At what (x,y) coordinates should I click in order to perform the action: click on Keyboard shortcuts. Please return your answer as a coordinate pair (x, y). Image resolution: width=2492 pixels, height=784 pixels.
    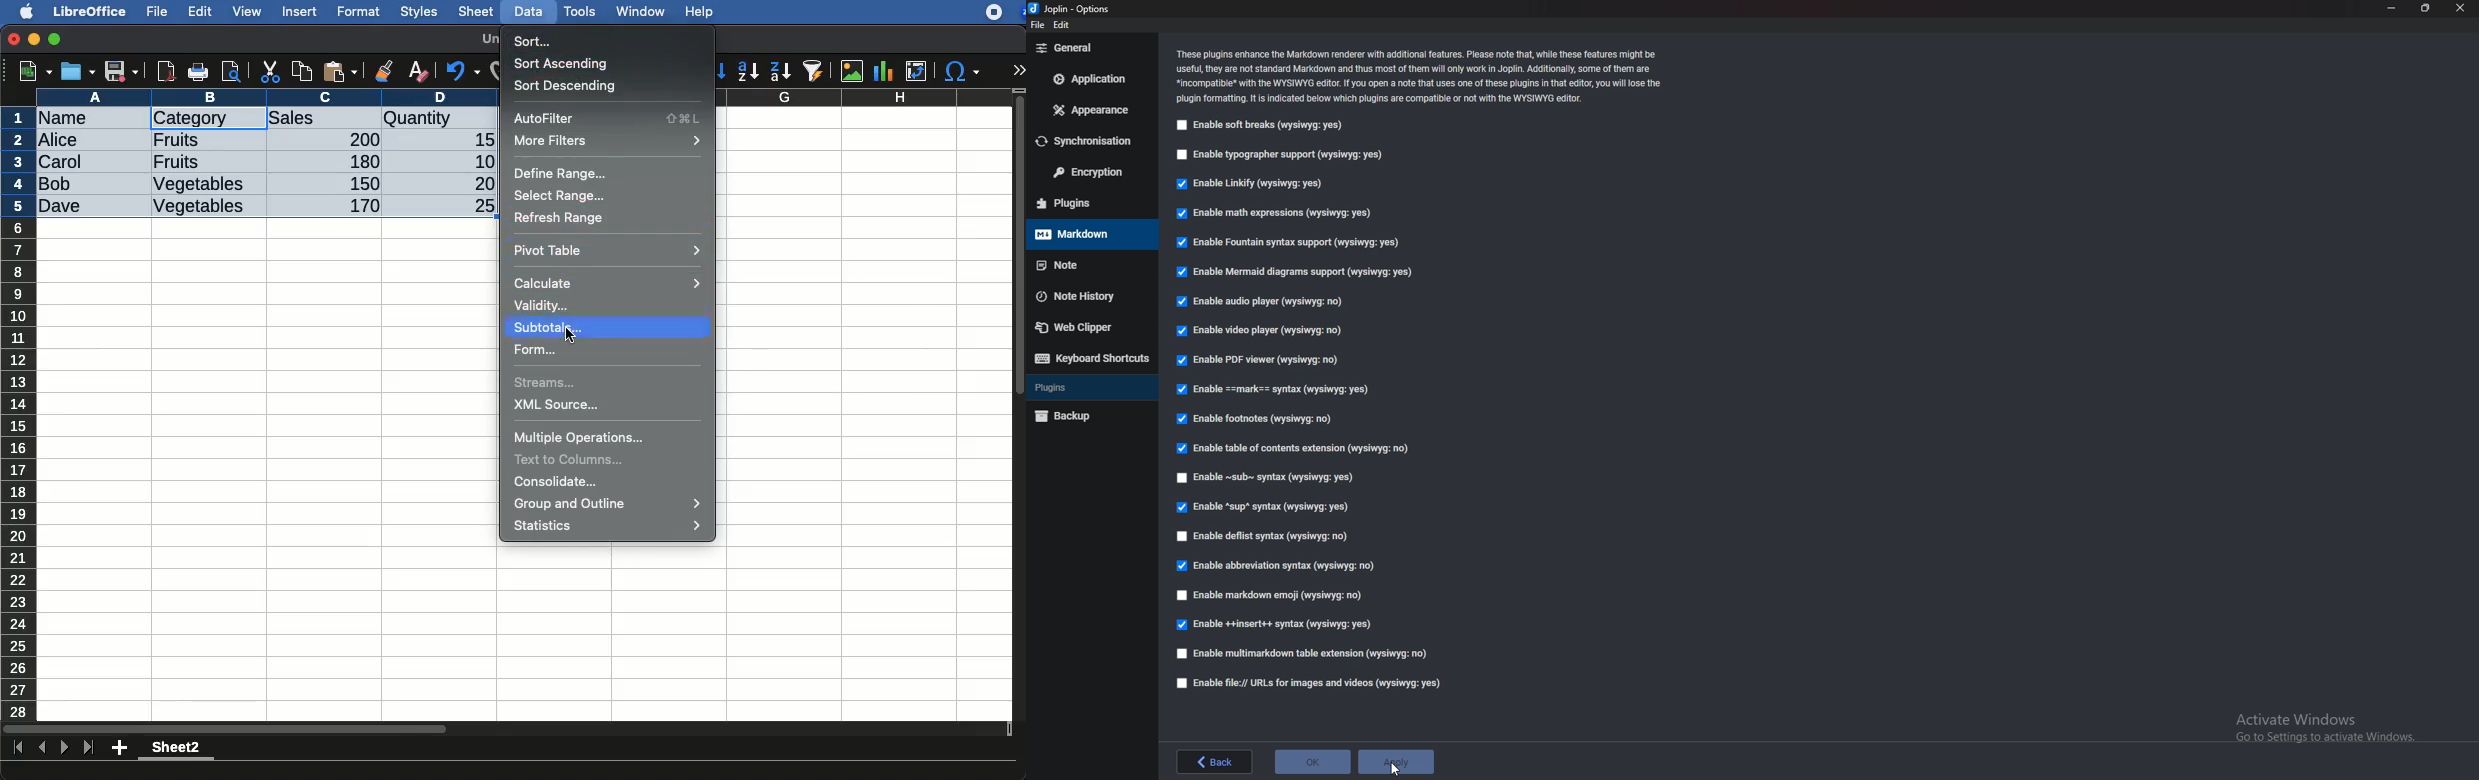
    Looking at the image, I should click on (1090, 358).